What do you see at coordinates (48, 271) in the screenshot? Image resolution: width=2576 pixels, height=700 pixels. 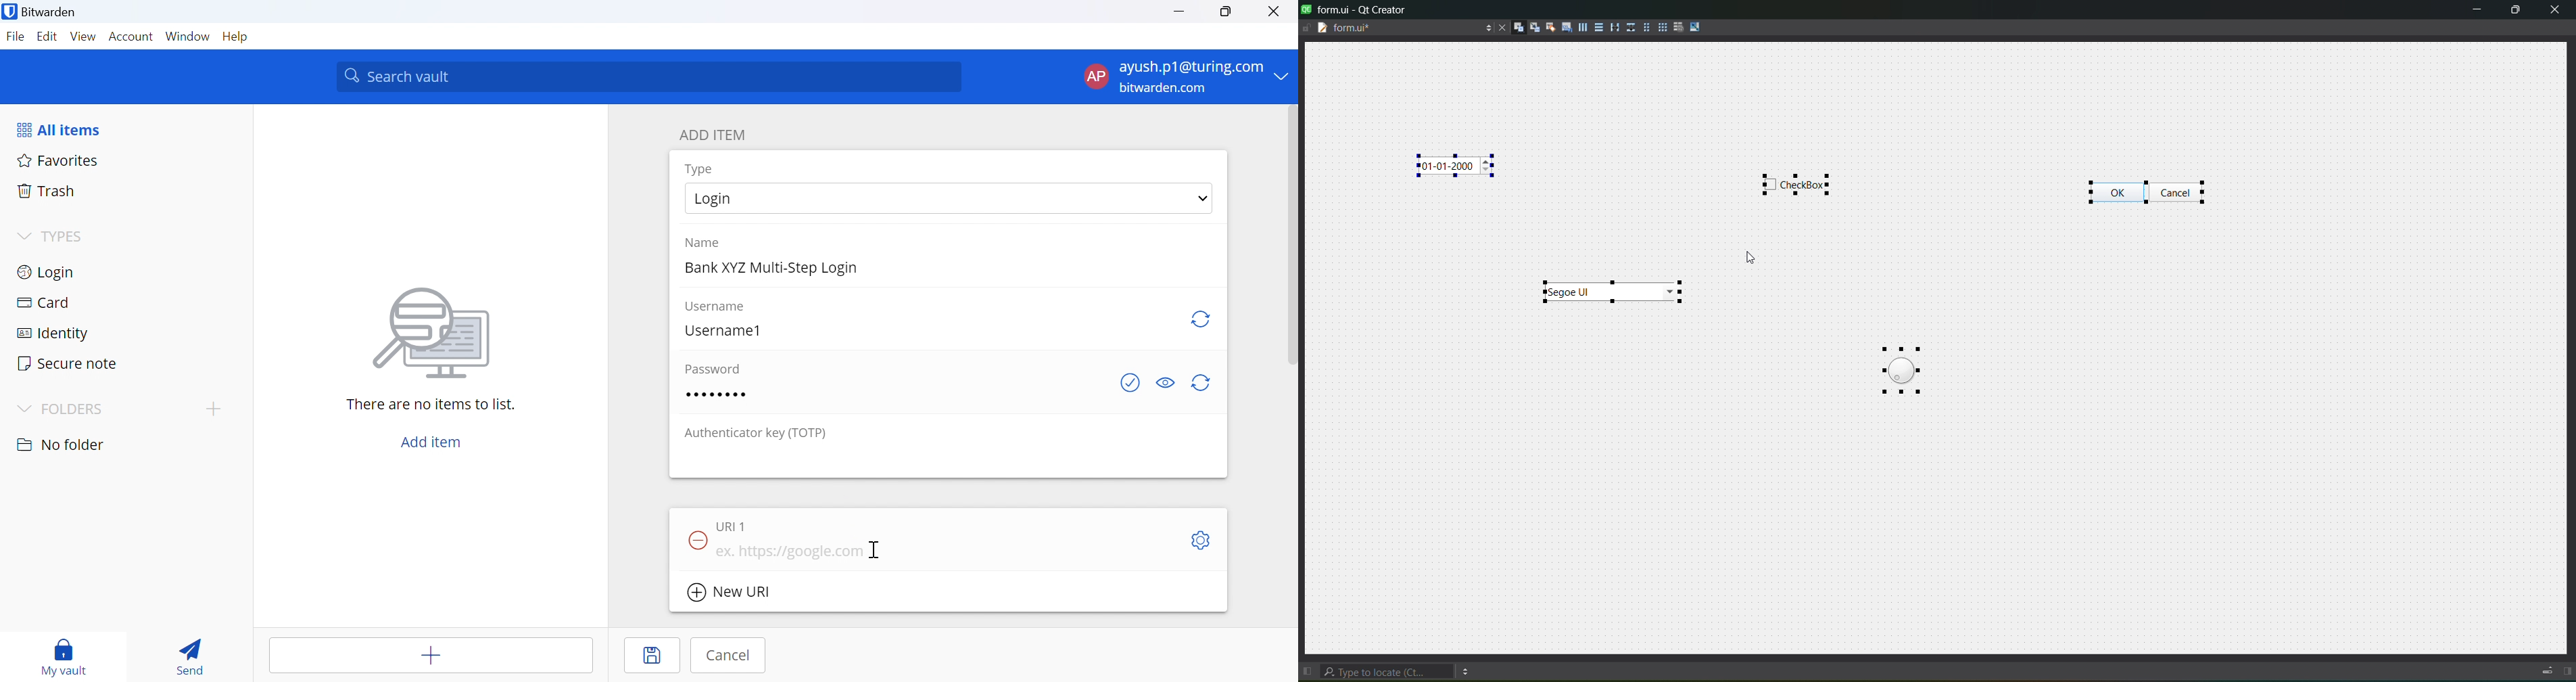 I see `Login` at bounding box center [48, 271].